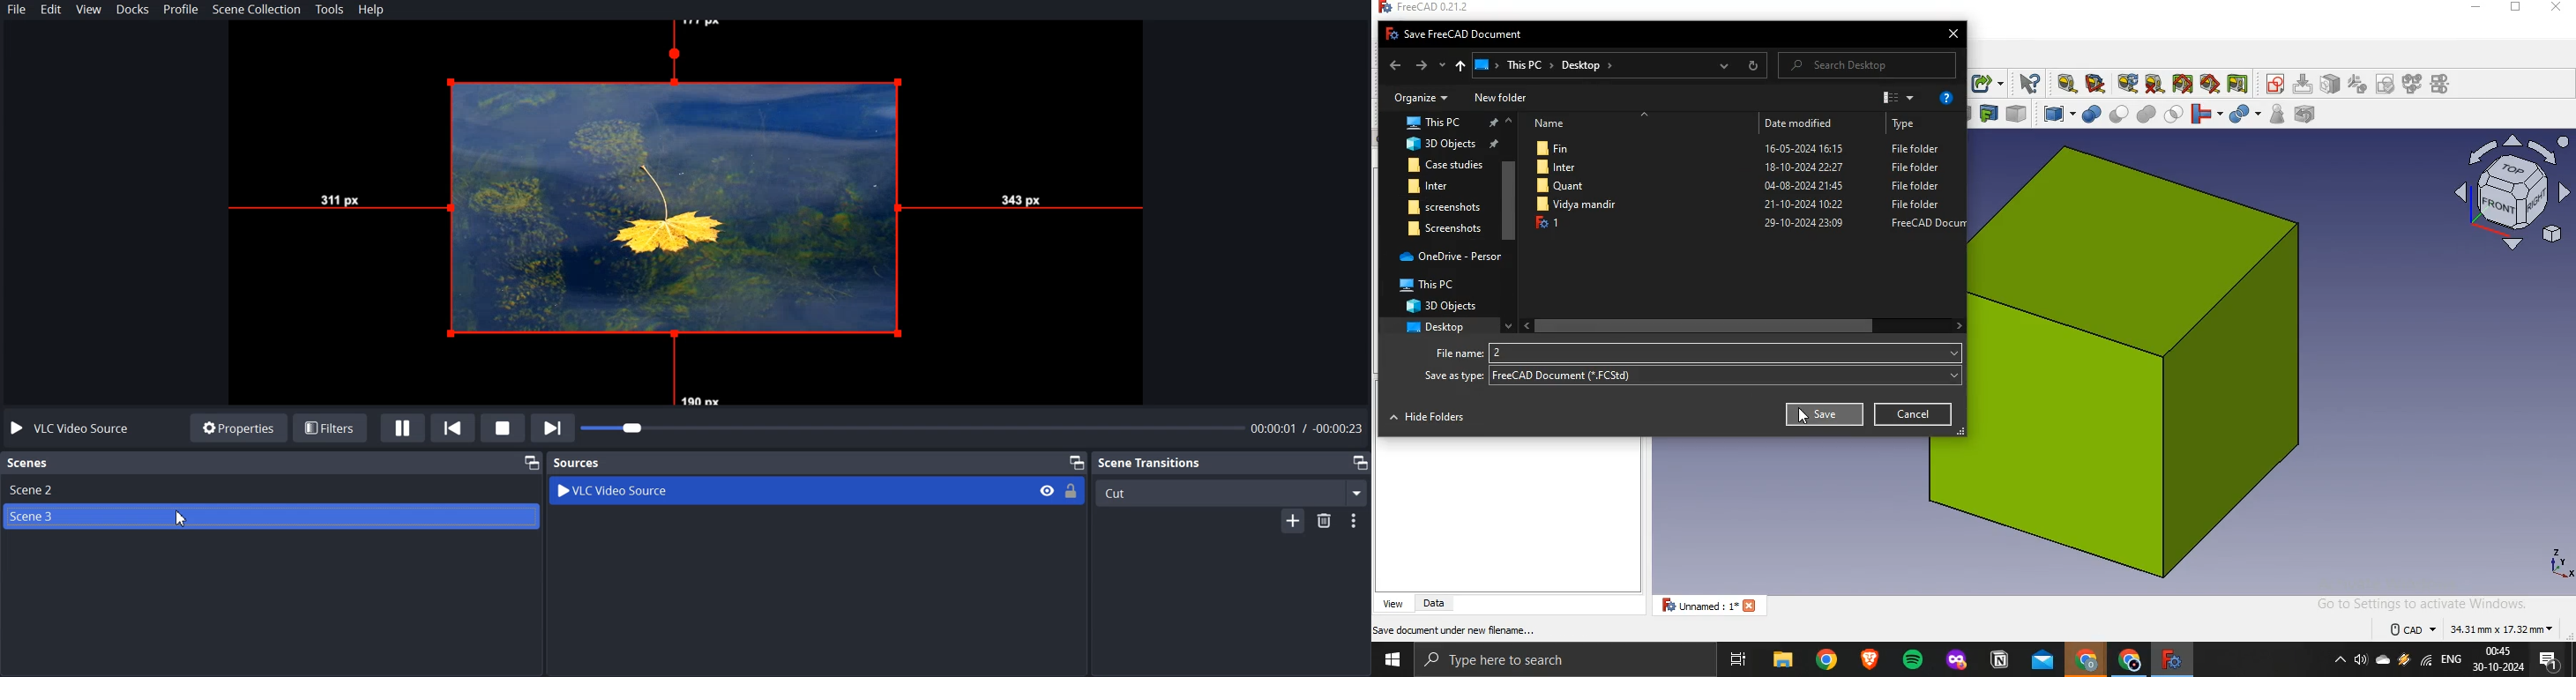  What do you see at coordinates (1359, 519) in the screenshot?
I see `options` at bounding box center [1359, 519].